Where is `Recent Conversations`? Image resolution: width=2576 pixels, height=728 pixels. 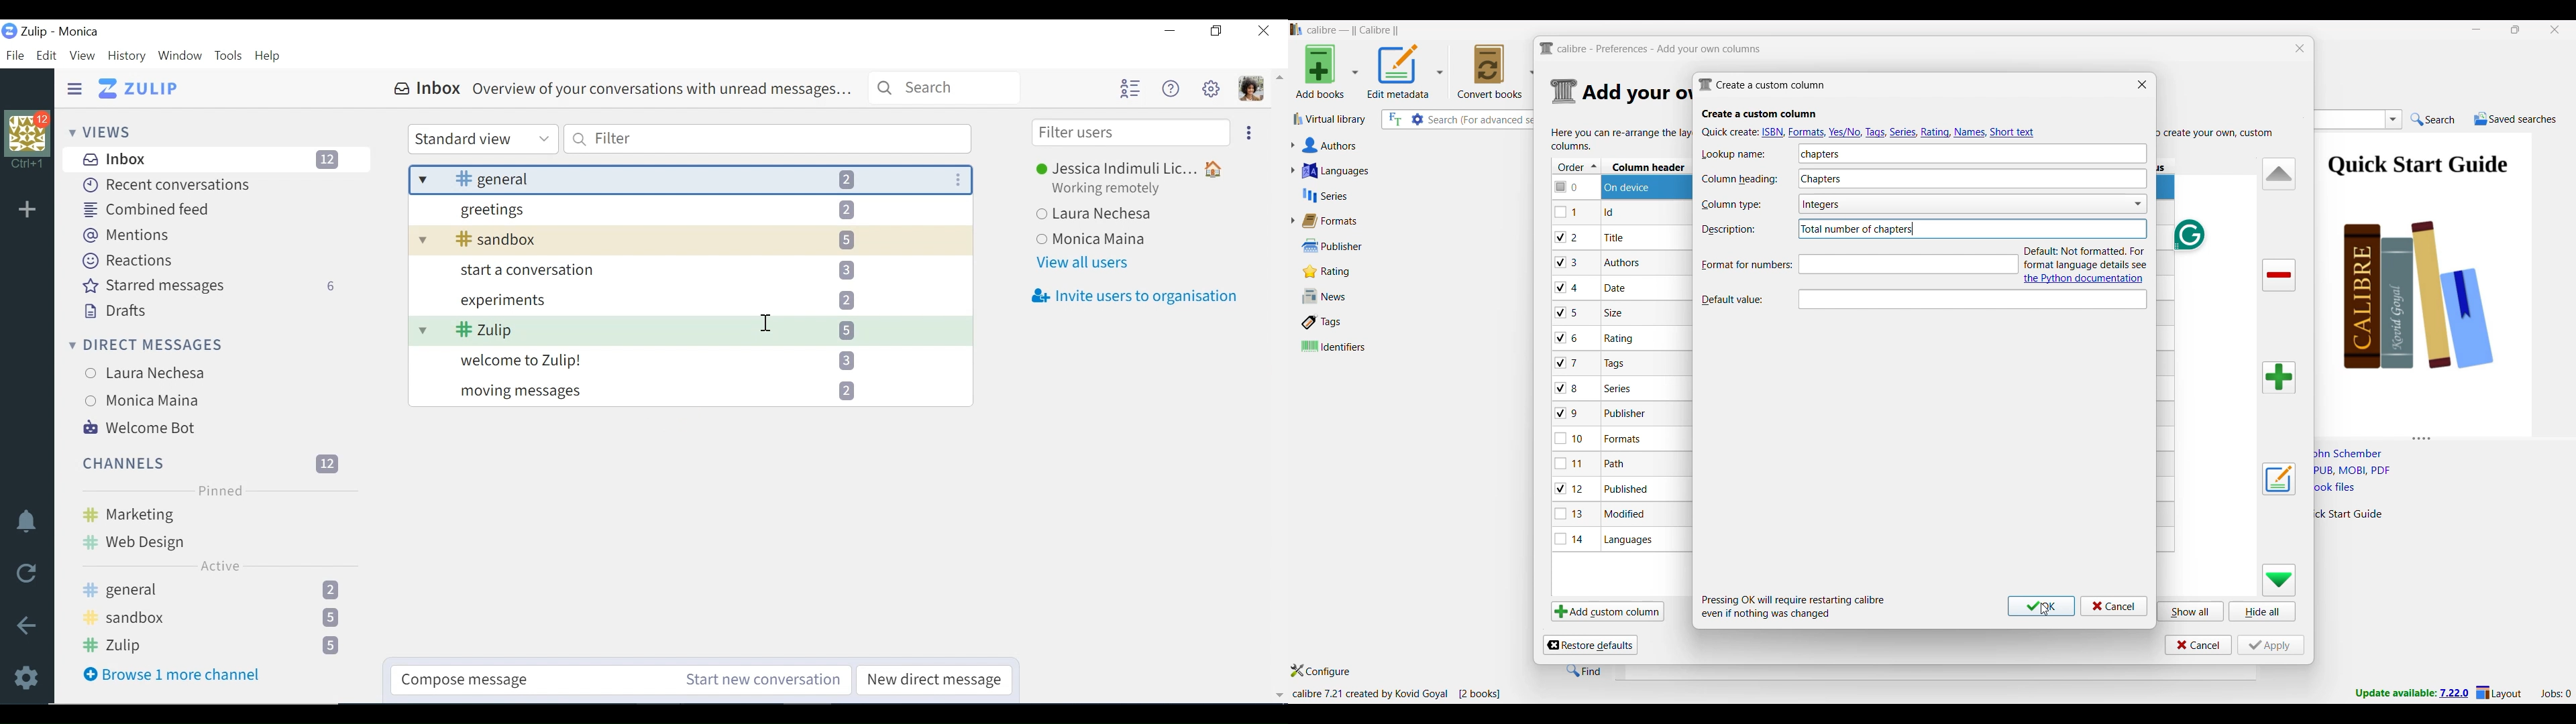 Recent Conversations is located at coordinates (170, 185).